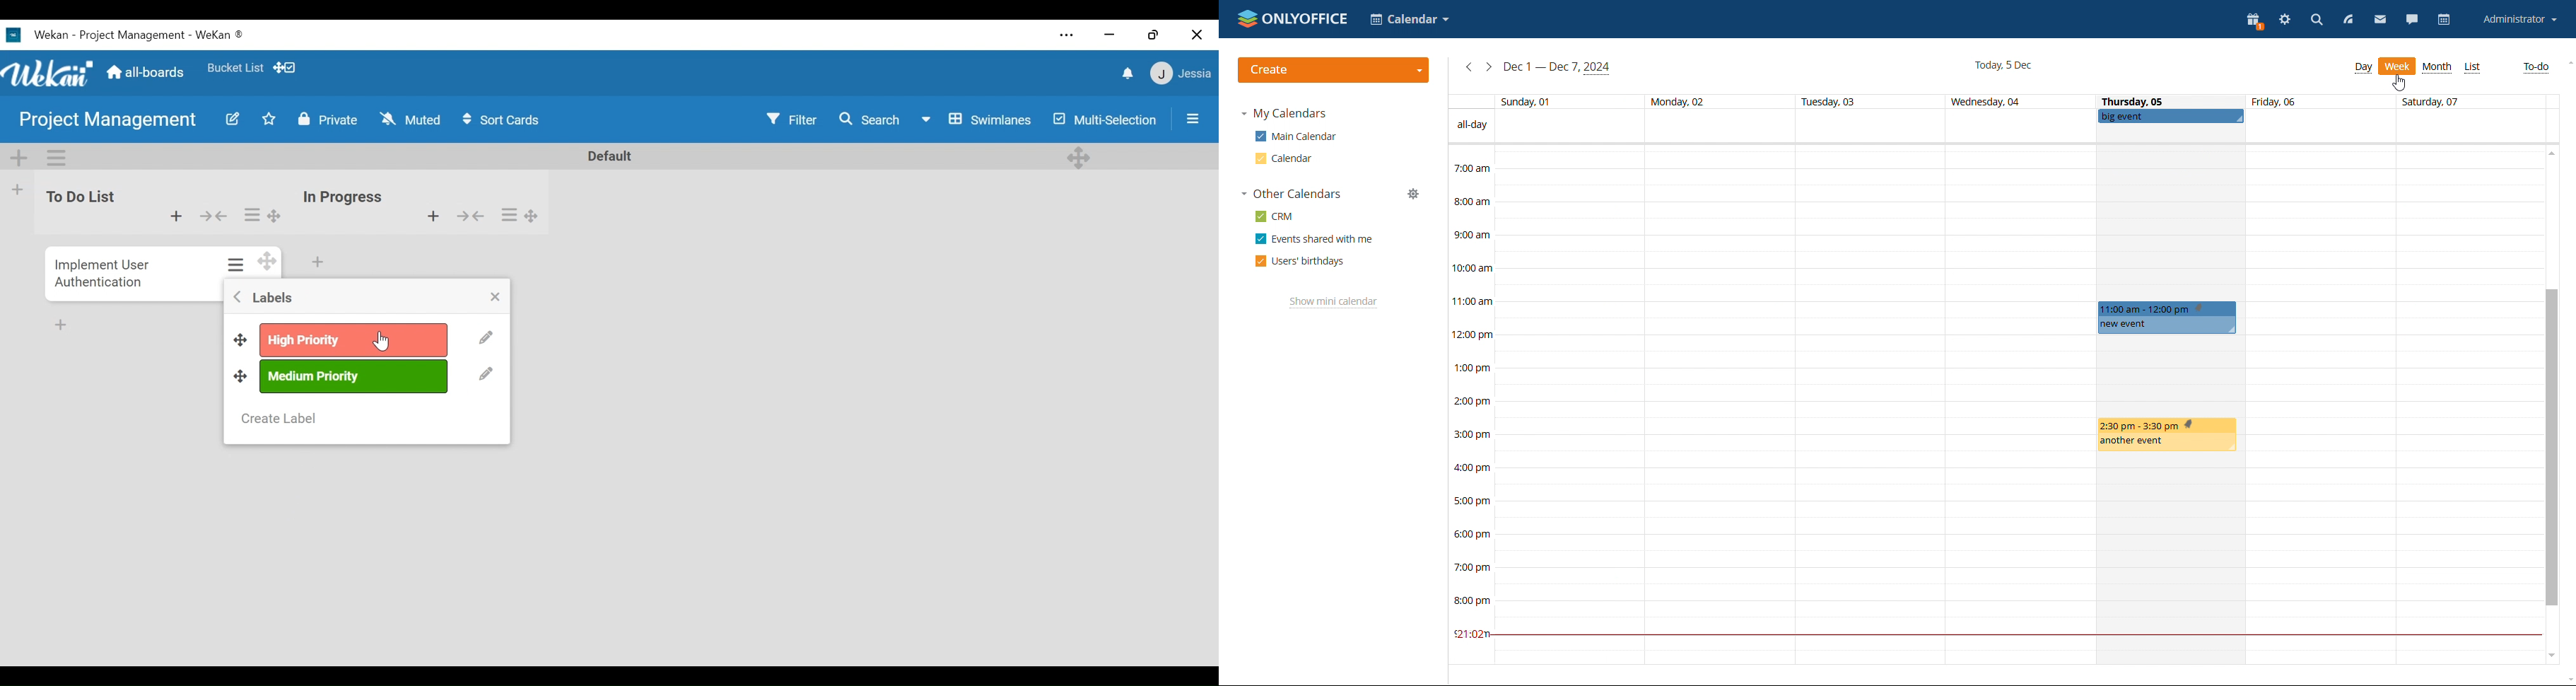 This screenshot has height=700, width=2576. What do you see at coordinates (432, 217) in the screenshot?
I see `add card to the top of the list` at bounding box center [432, 217].